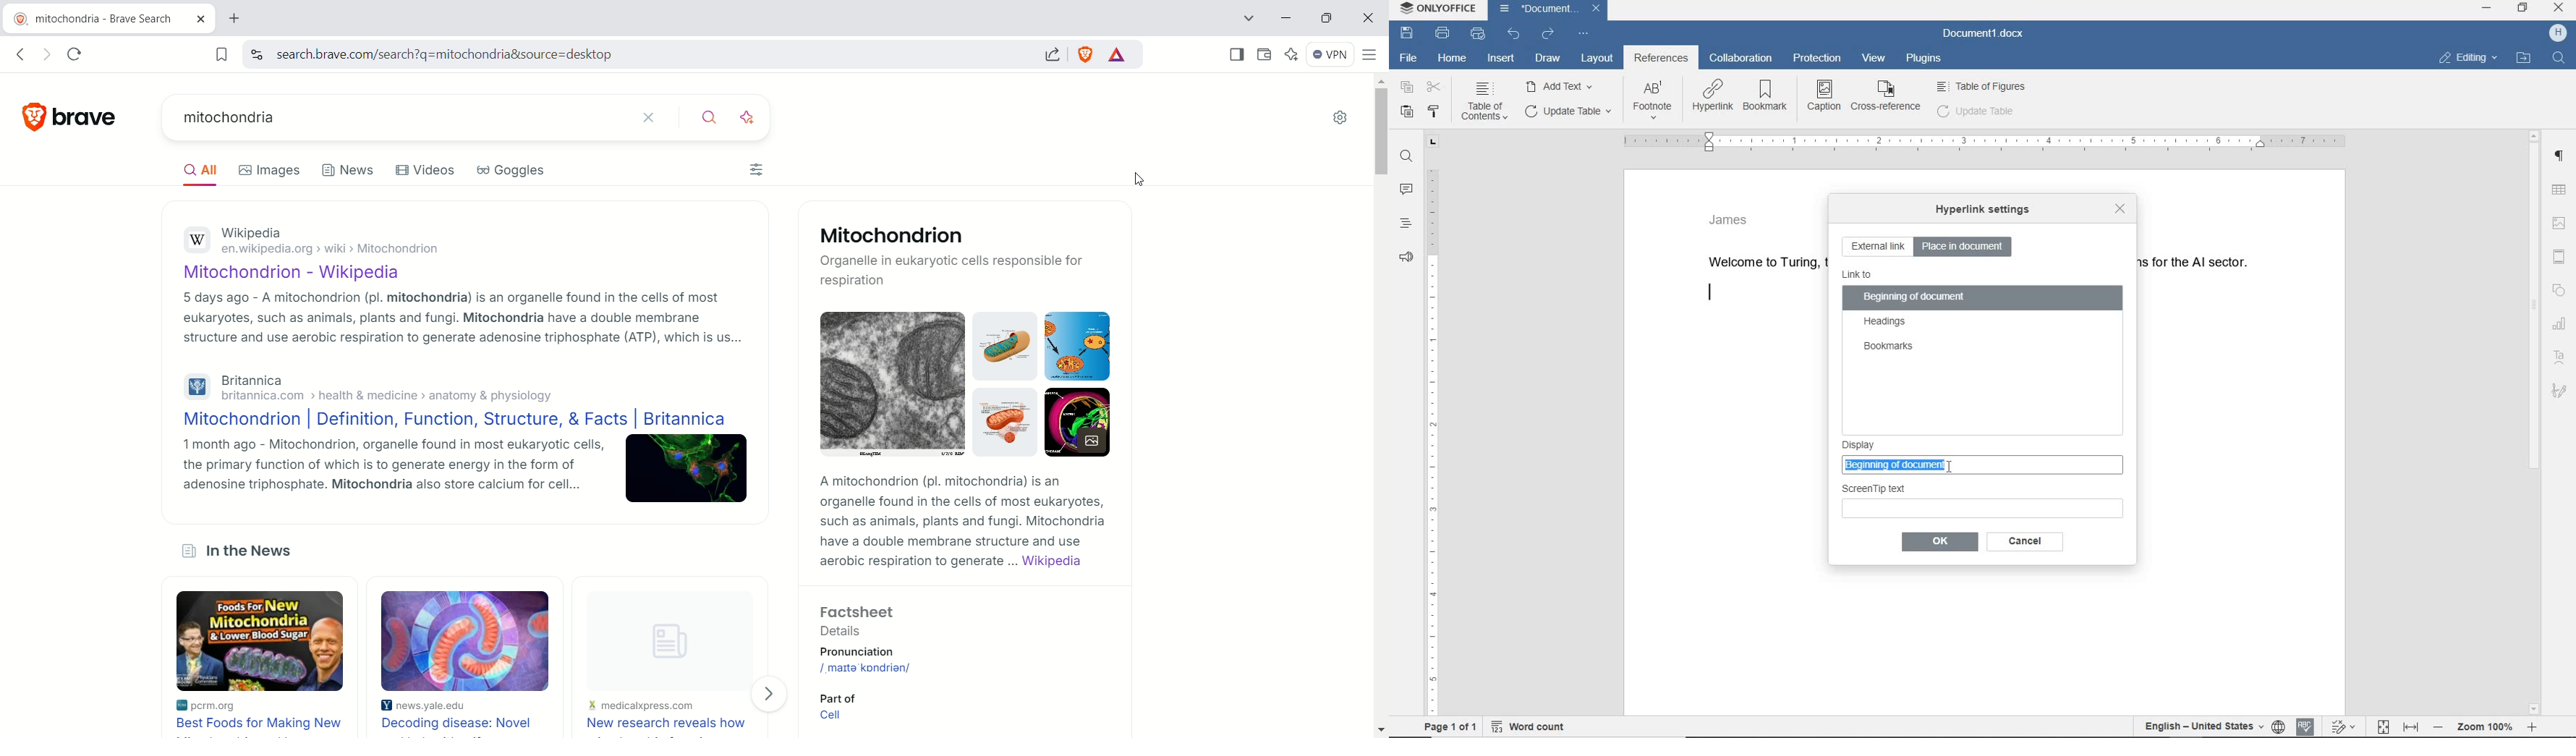 Image resolution: width=2576 pixels, height=756 pixels. What do you see at coordinates (1976, 111) in the screenshot?
I see `update table` at bounding box center [1976, 111].